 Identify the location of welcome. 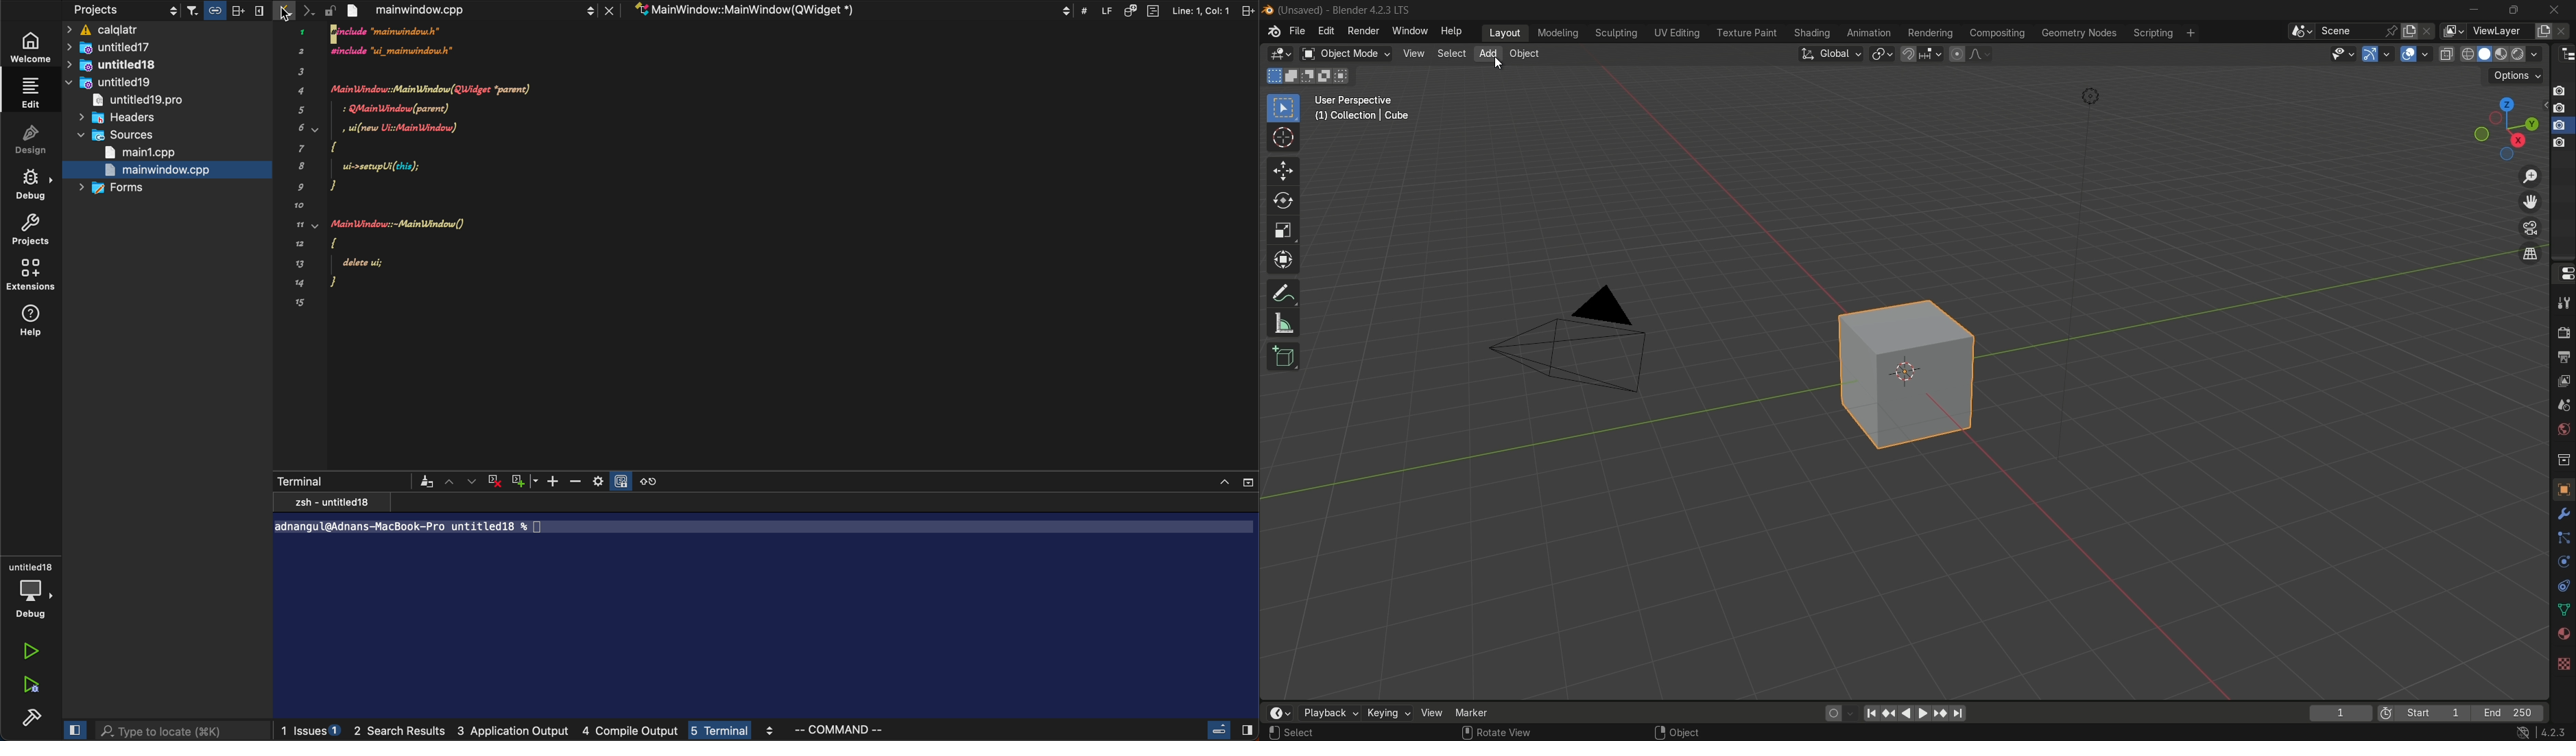
(32, 50).